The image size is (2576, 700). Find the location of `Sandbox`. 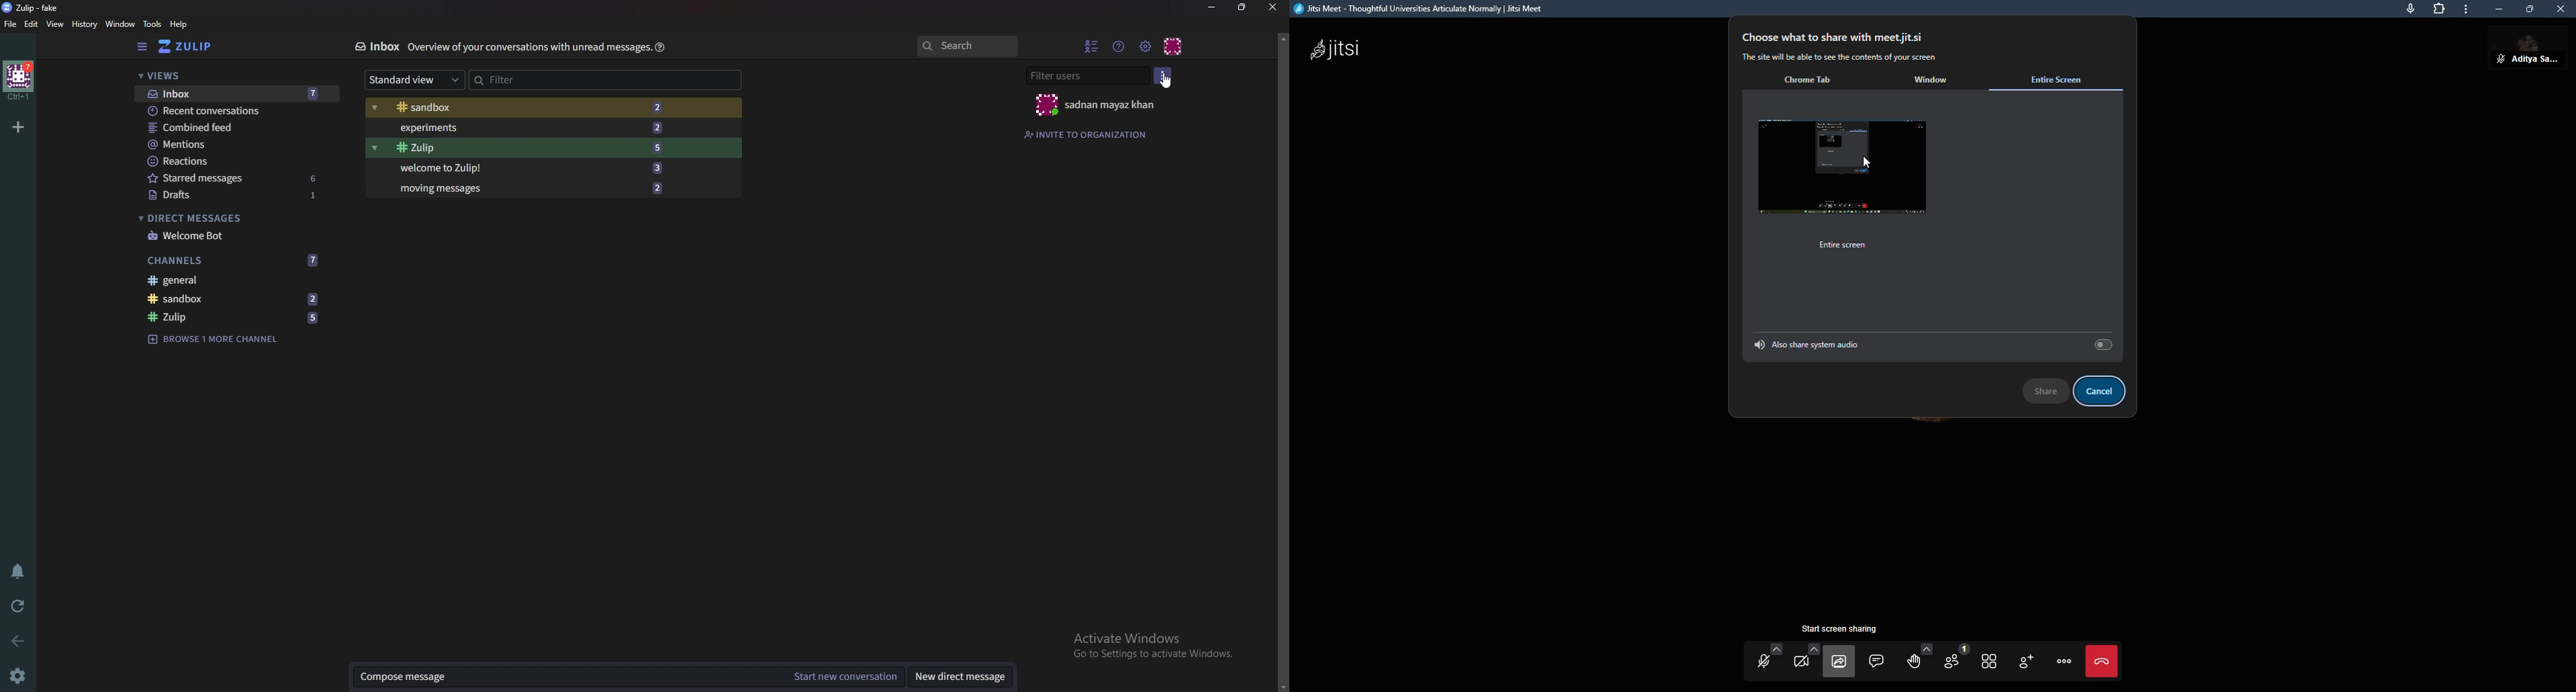

Sandbox is located at coordinates (533, 107).